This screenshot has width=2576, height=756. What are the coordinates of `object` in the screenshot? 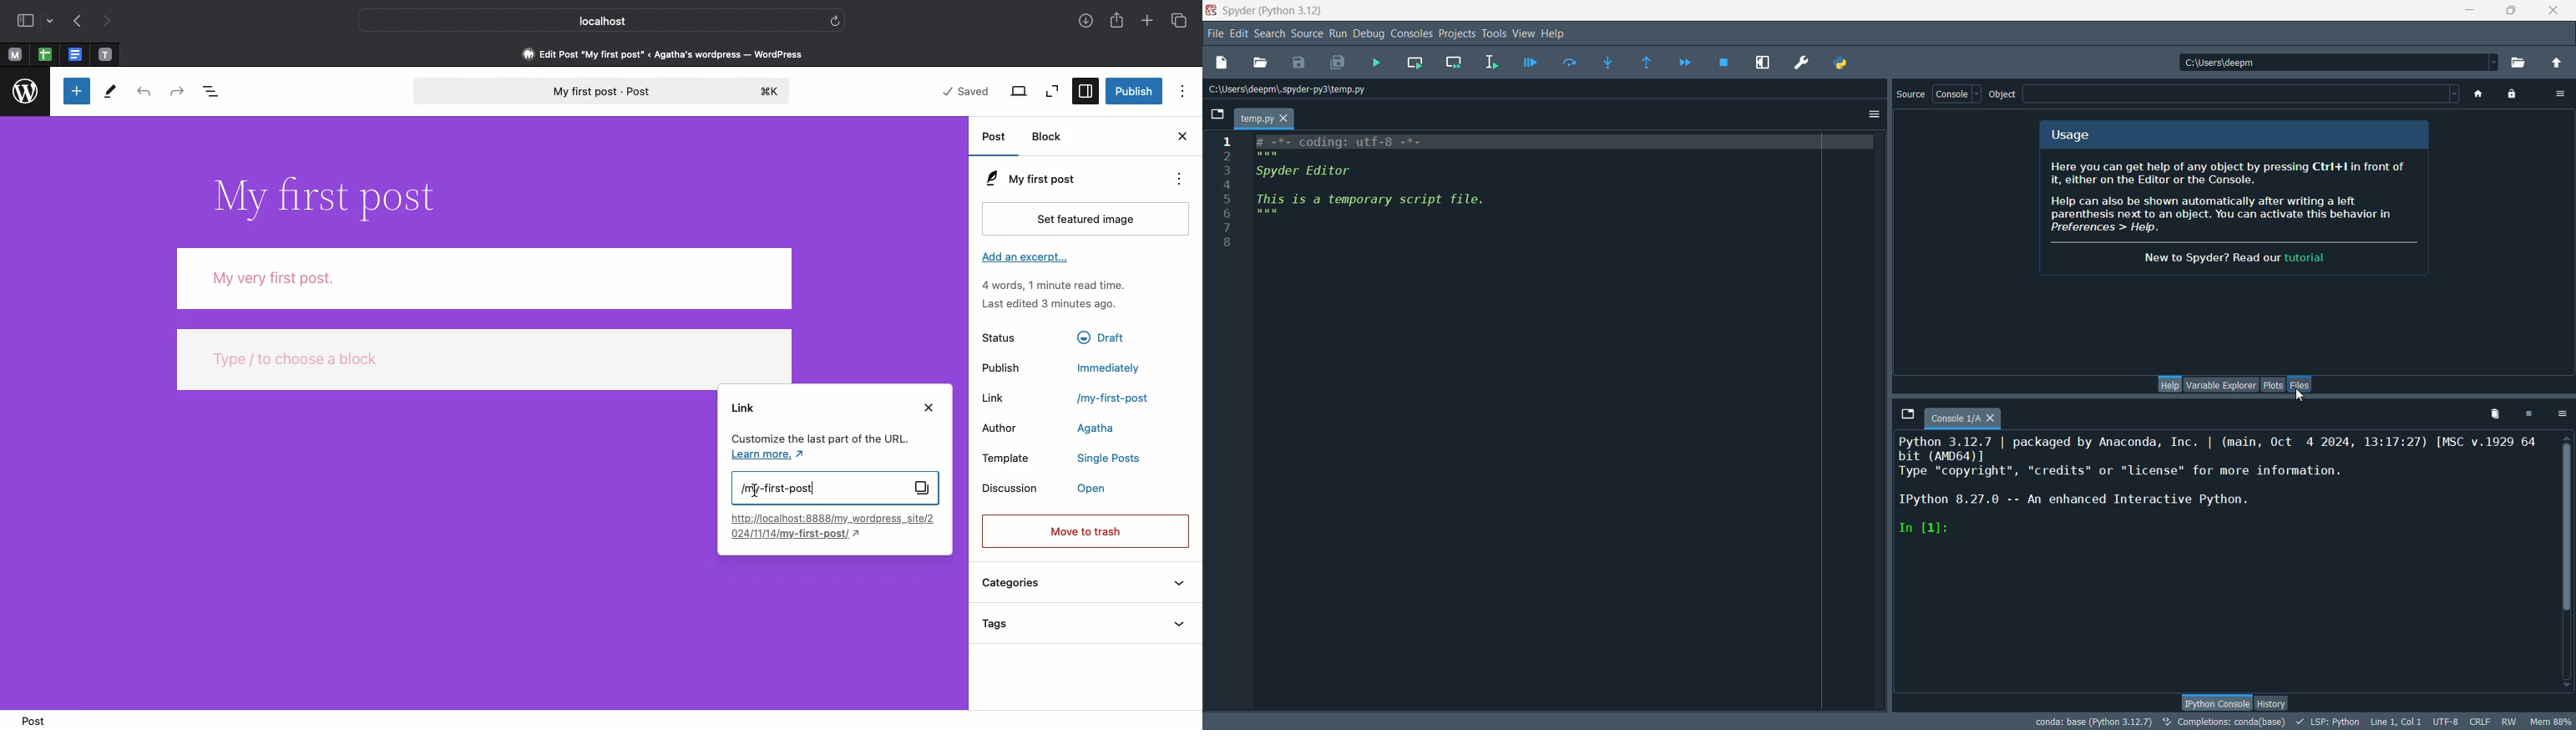 It's located at (2004, 93).